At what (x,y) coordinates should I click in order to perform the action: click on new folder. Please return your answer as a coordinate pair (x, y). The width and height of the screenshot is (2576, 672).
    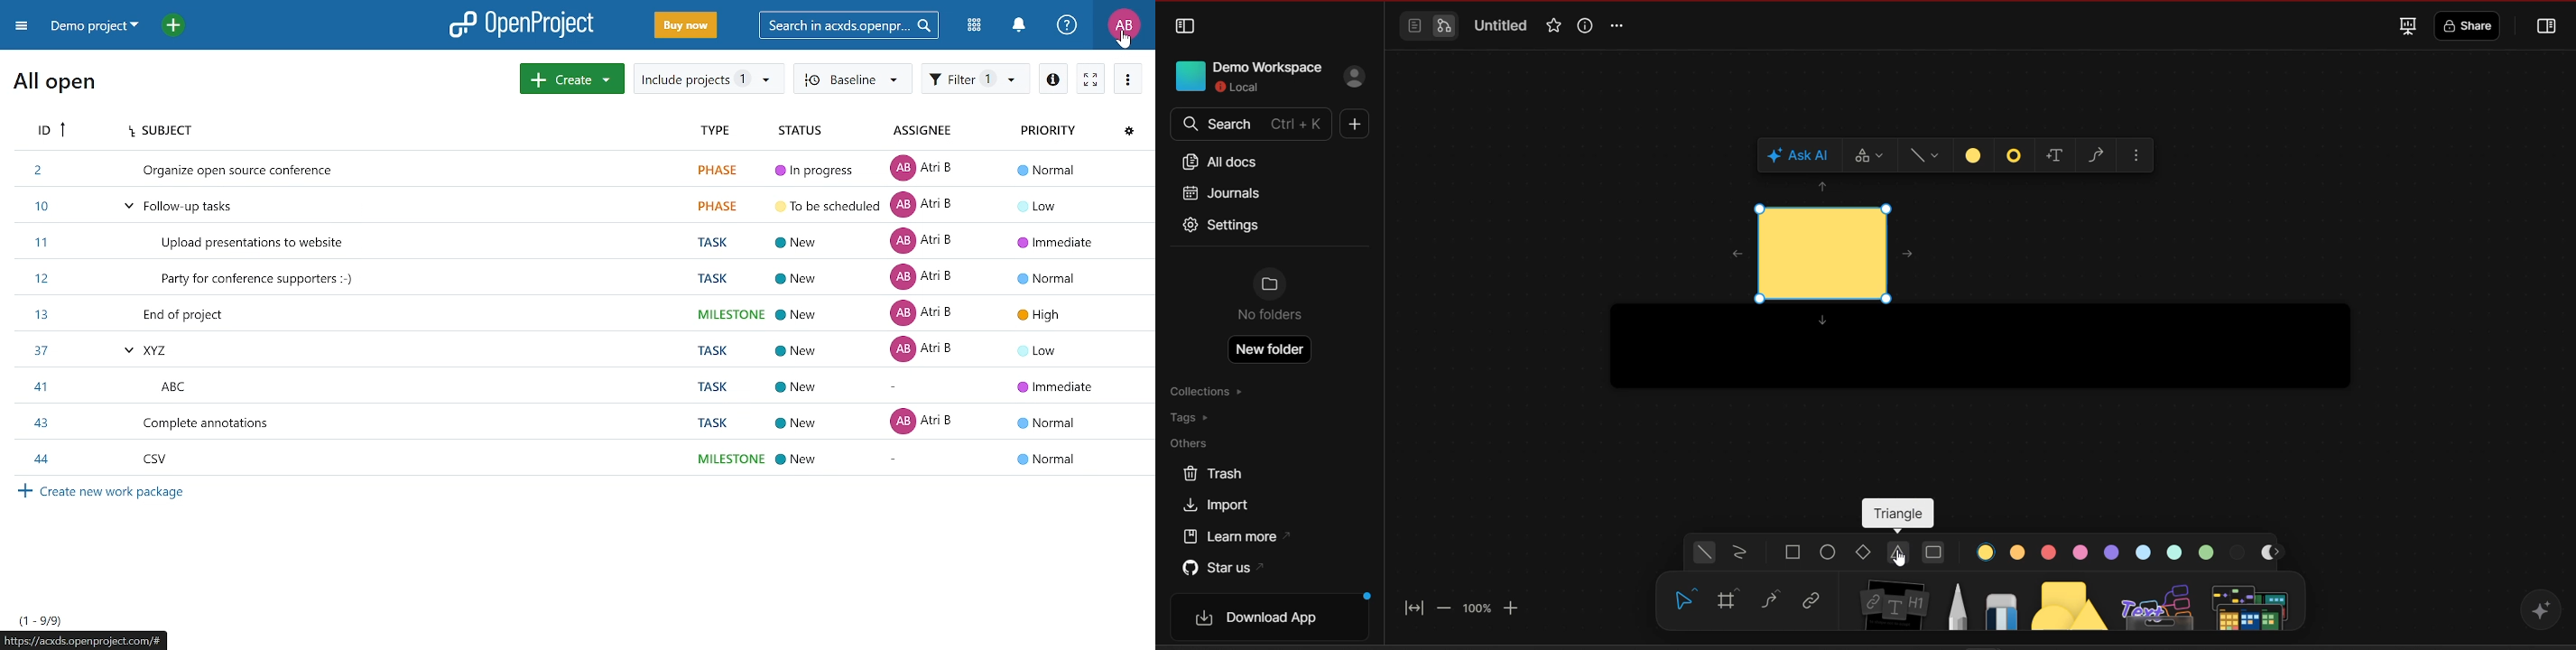
    Looking at the image, I should click on (1272, 349).